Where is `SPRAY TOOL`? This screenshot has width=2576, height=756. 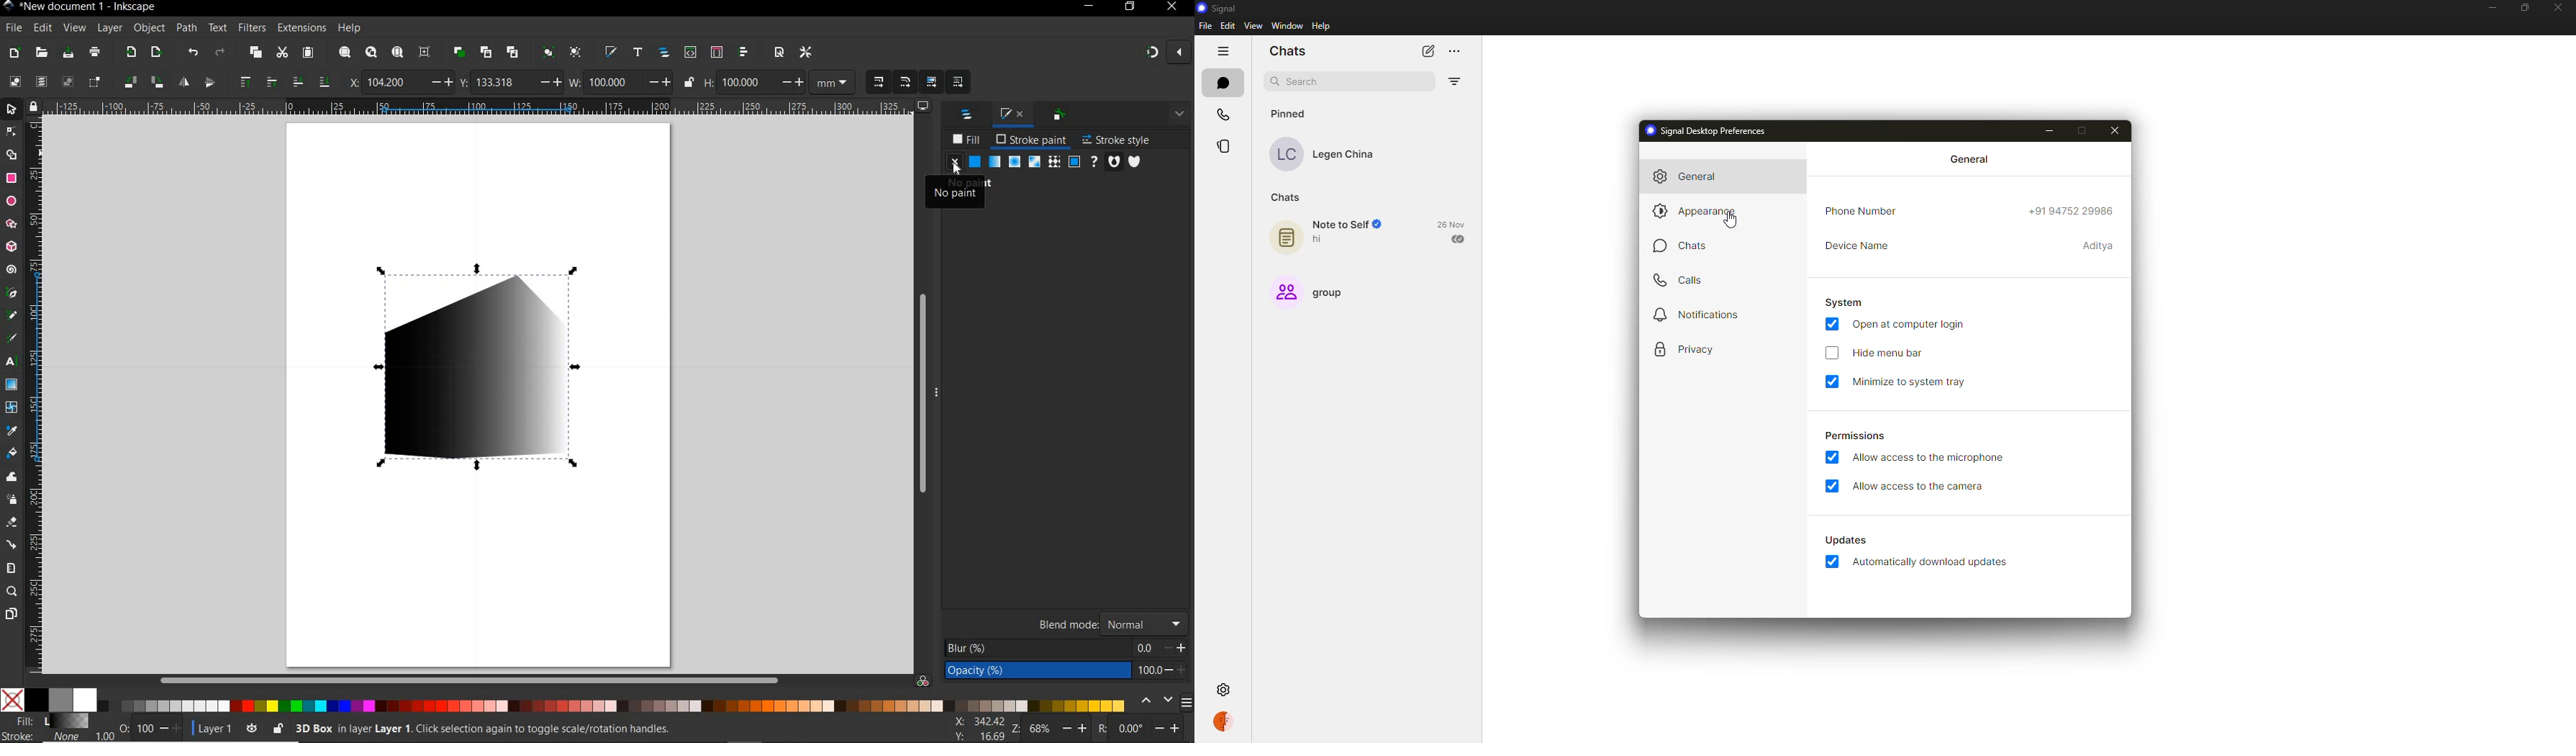 SPRAY TOOL is located at coordinates (14, 500).